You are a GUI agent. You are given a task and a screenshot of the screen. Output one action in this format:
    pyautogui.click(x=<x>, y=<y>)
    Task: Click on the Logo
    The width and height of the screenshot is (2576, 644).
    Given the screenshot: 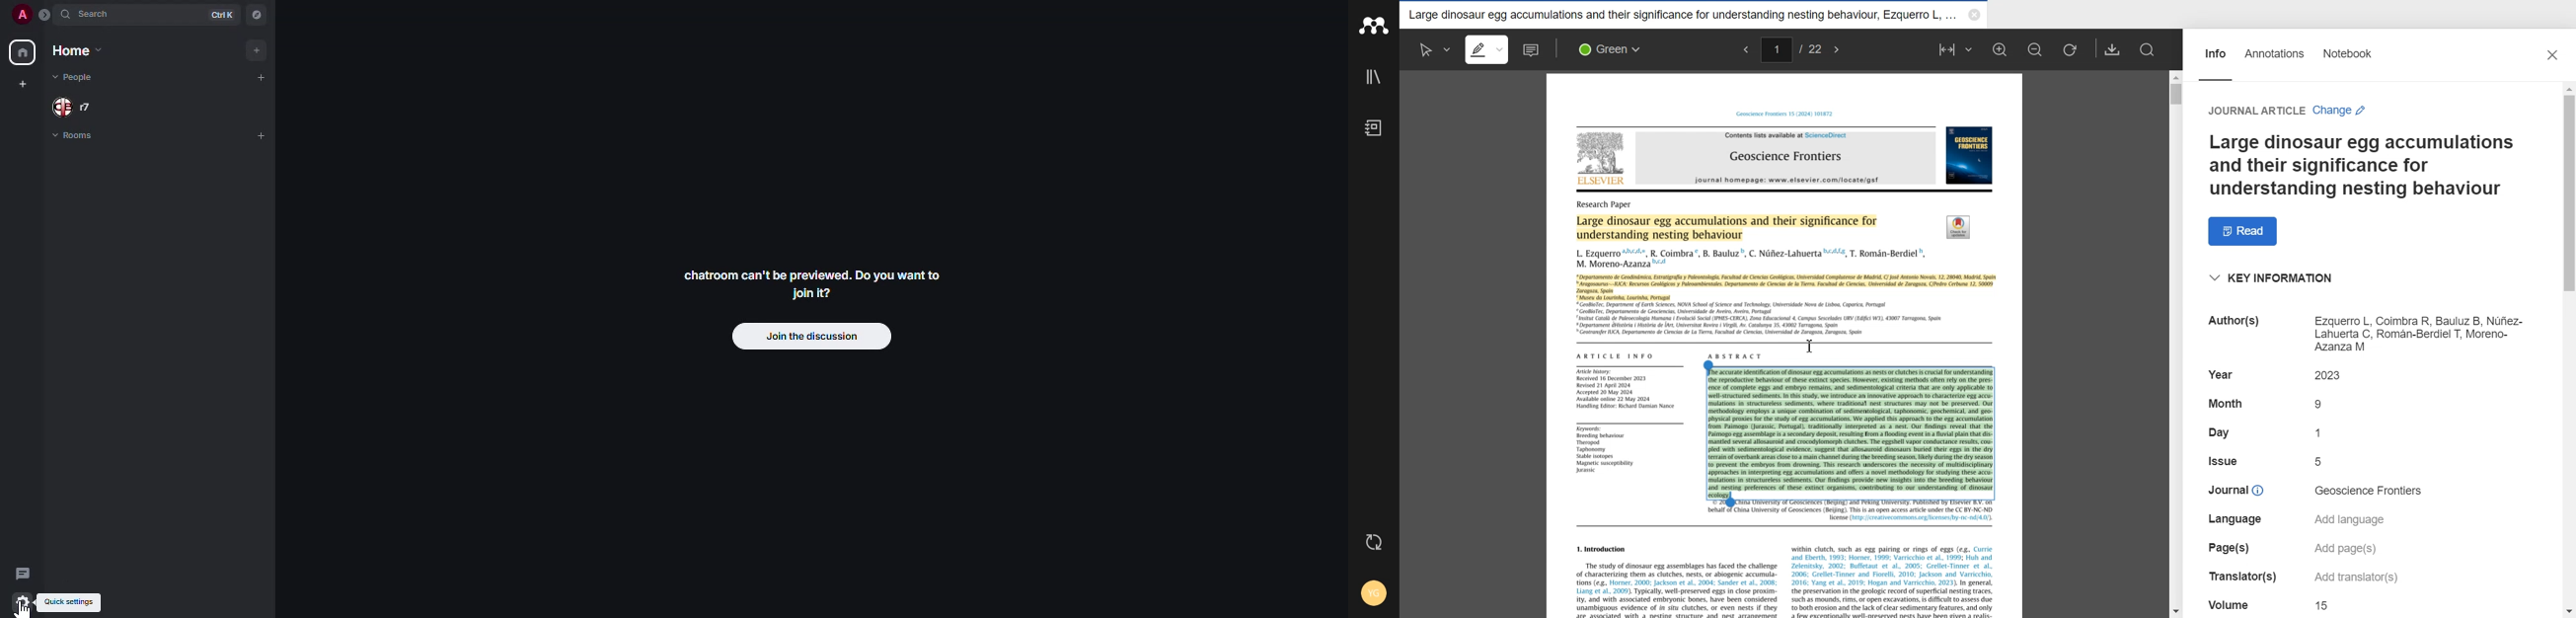 What is the action you would take?
    pyautogui.click(x=1373, y=26)
    